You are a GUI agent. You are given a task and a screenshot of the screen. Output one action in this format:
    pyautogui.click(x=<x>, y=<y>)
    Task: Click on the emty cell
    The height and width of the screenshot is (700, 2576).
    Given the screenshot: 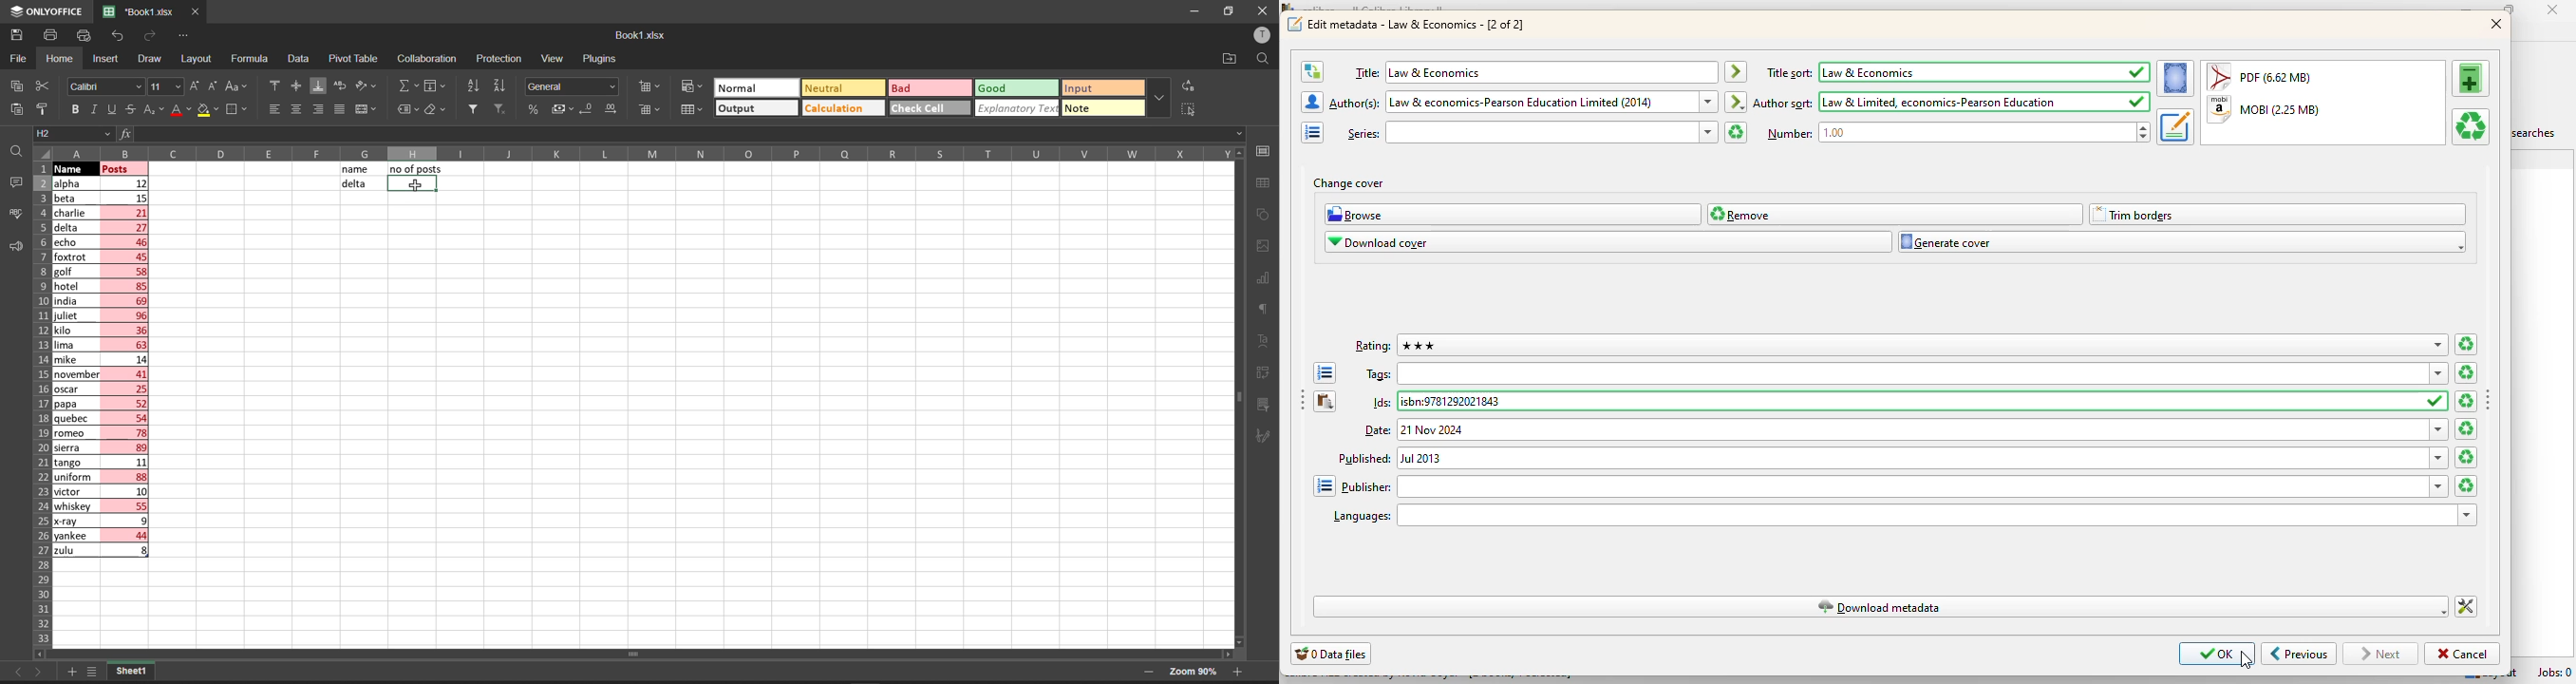 What is the action you would take?
    pyautogui.click(x=688, y=423)
    